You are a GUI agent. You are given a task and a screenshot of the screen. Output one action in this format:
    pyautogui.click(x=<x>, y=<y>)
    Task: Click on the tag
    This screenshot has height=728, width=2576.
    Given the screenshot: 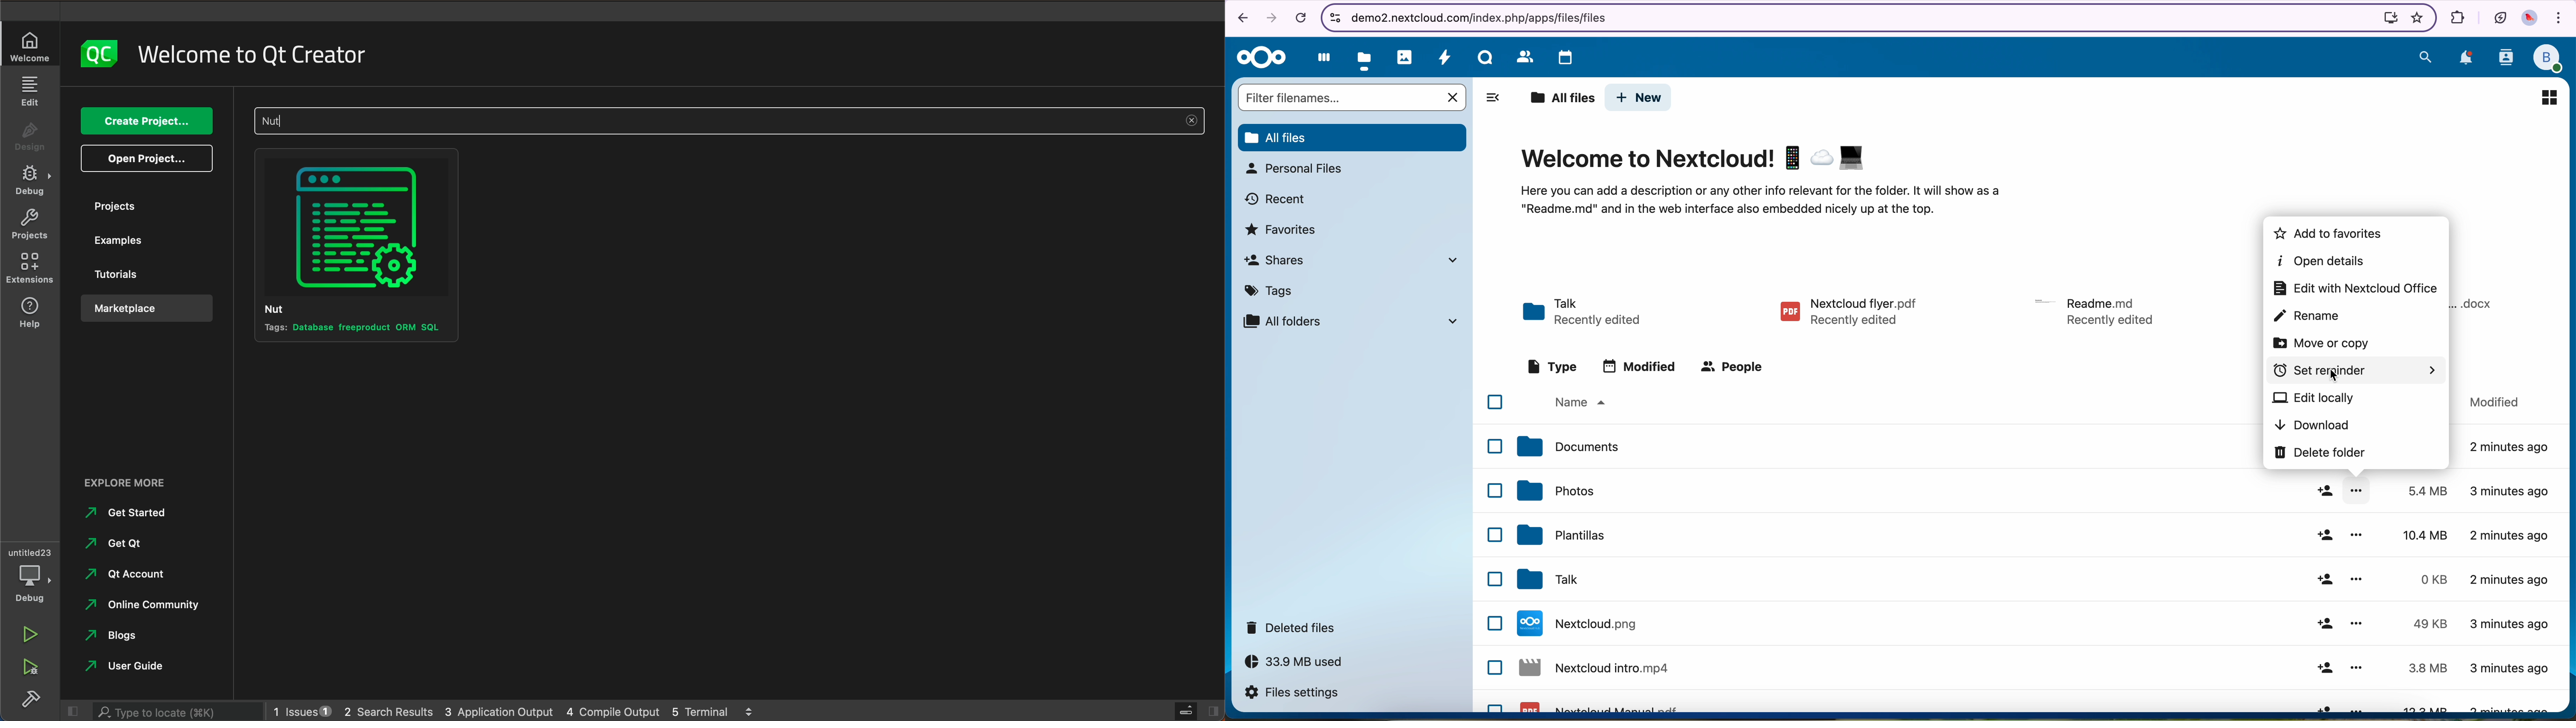 What is the action you would take?
    pyautogui.click(x=353, y=329)
    